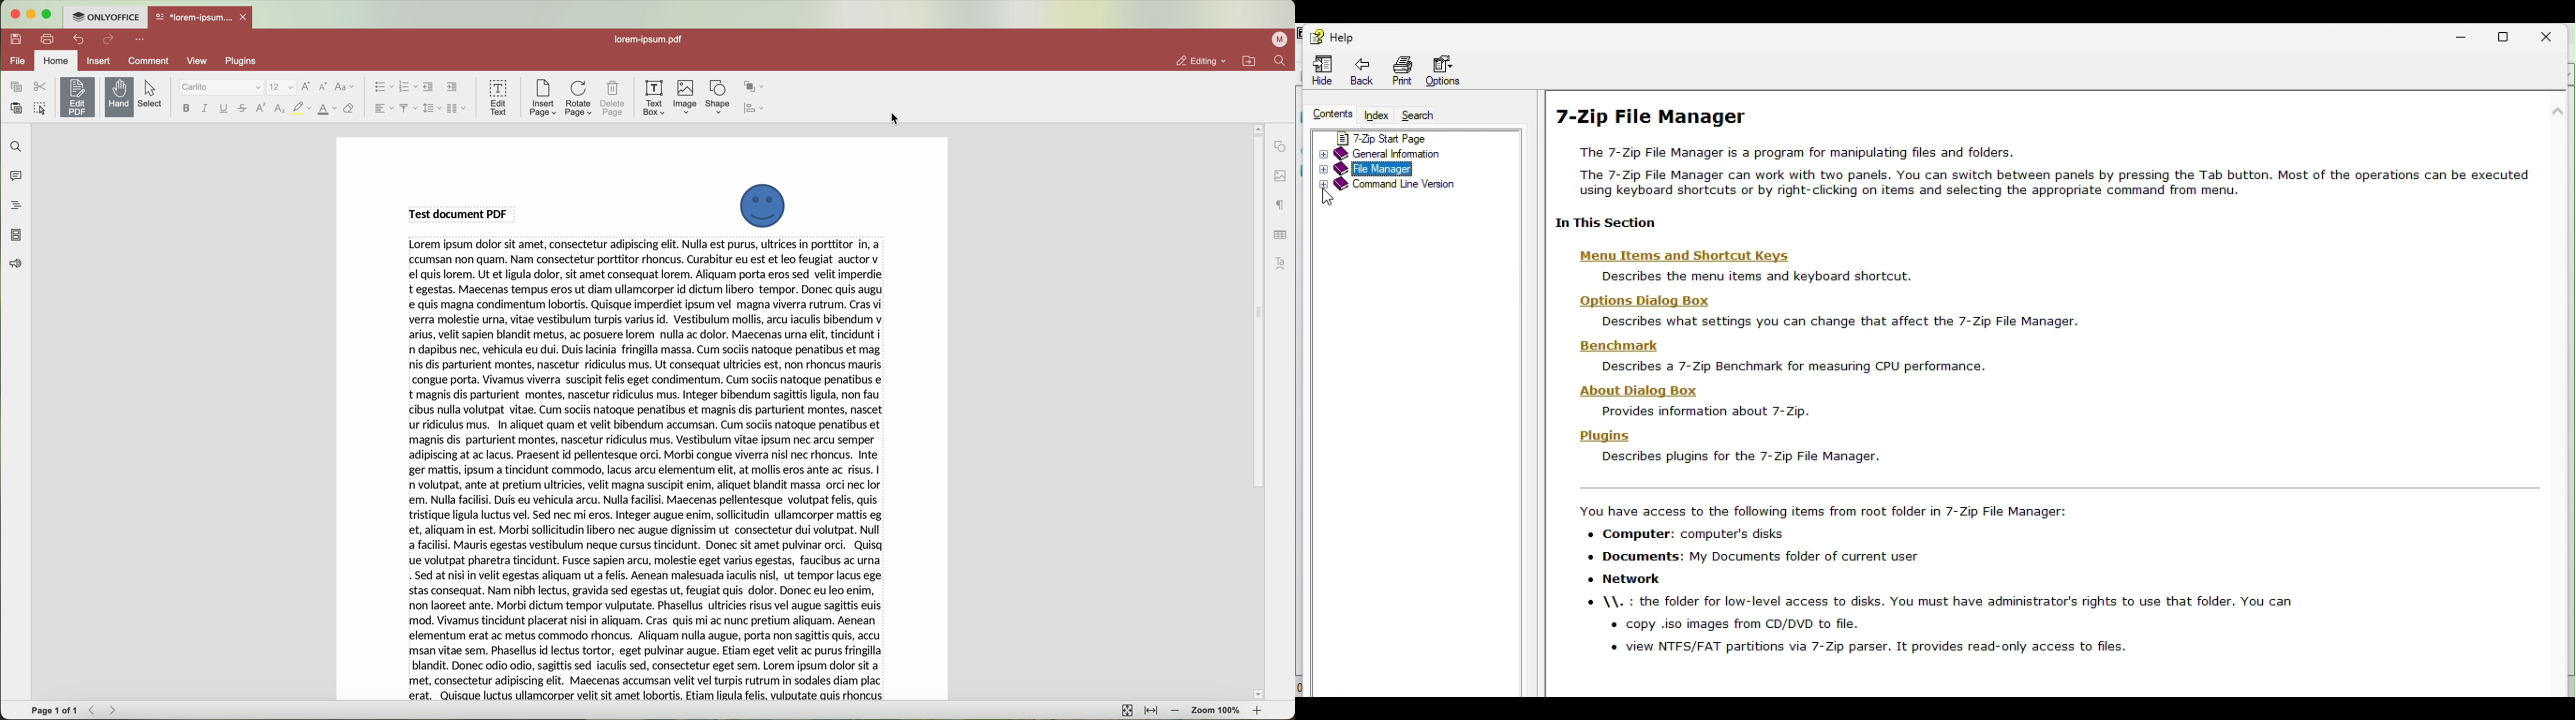 This screenshot has width=2576, height=728. What do you see at coordinates (2553, 34) in the screenshot?
I see `Close` at bounding box center [2553, 34].